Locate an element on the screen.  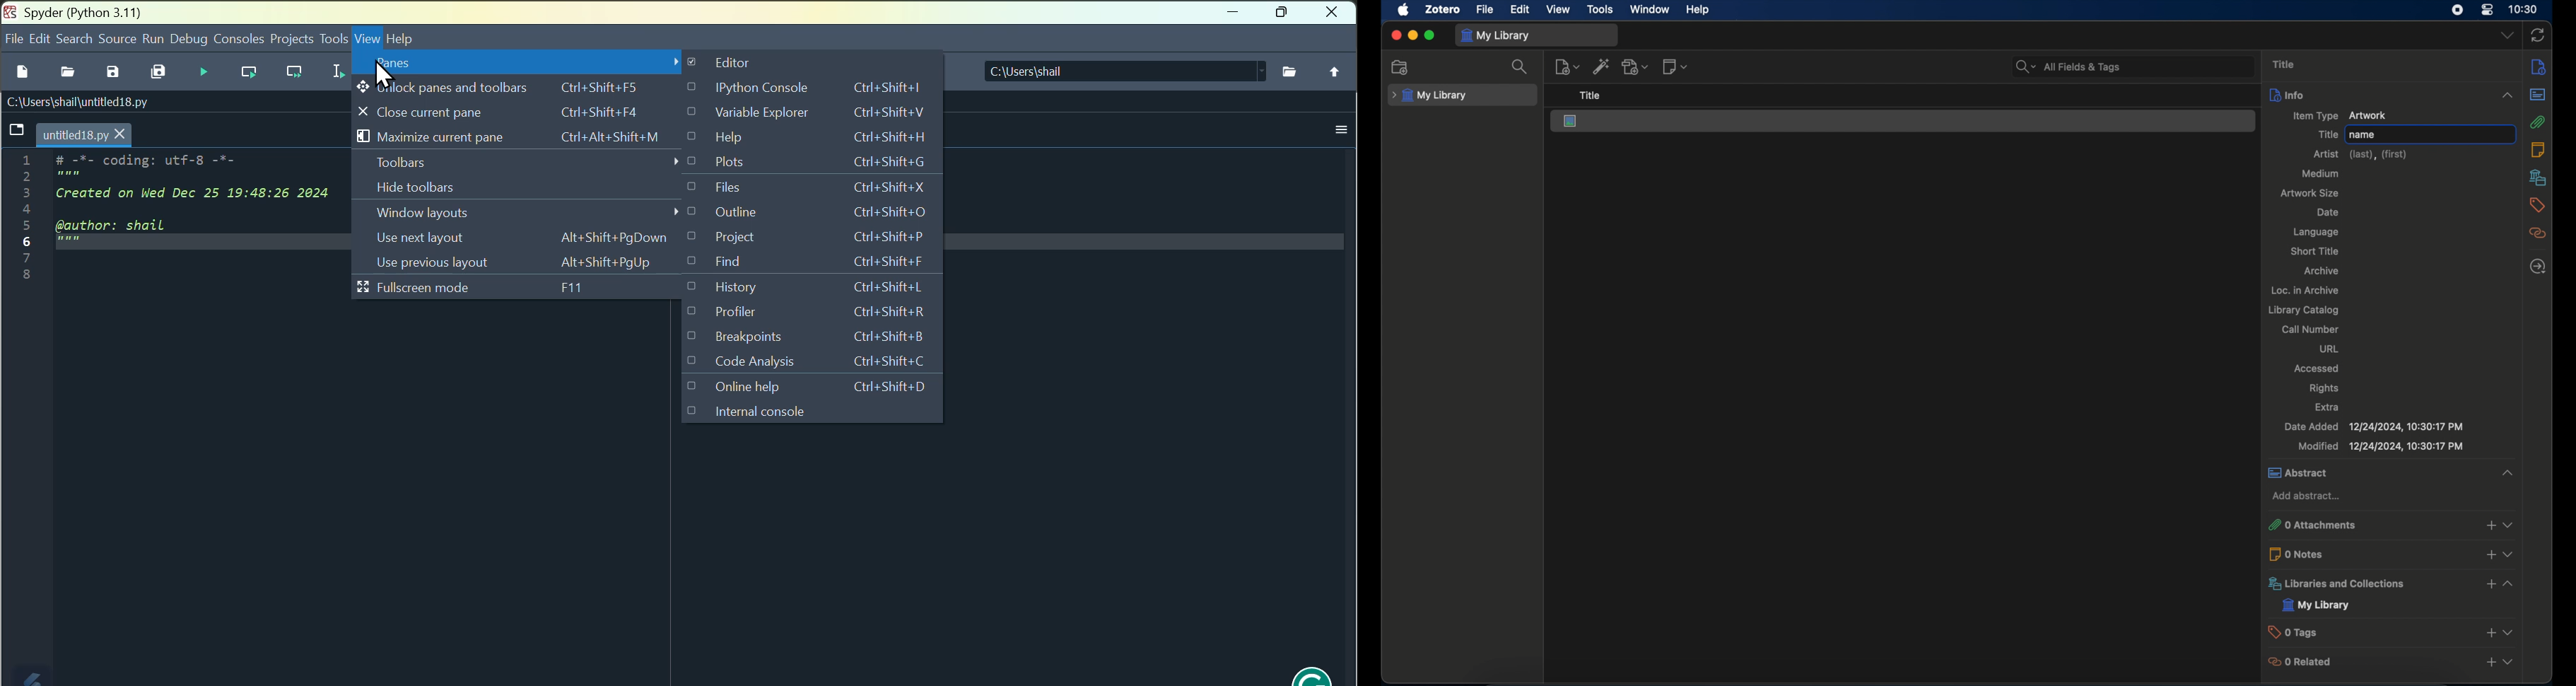
Profiler is located at coordinates (808, 314).